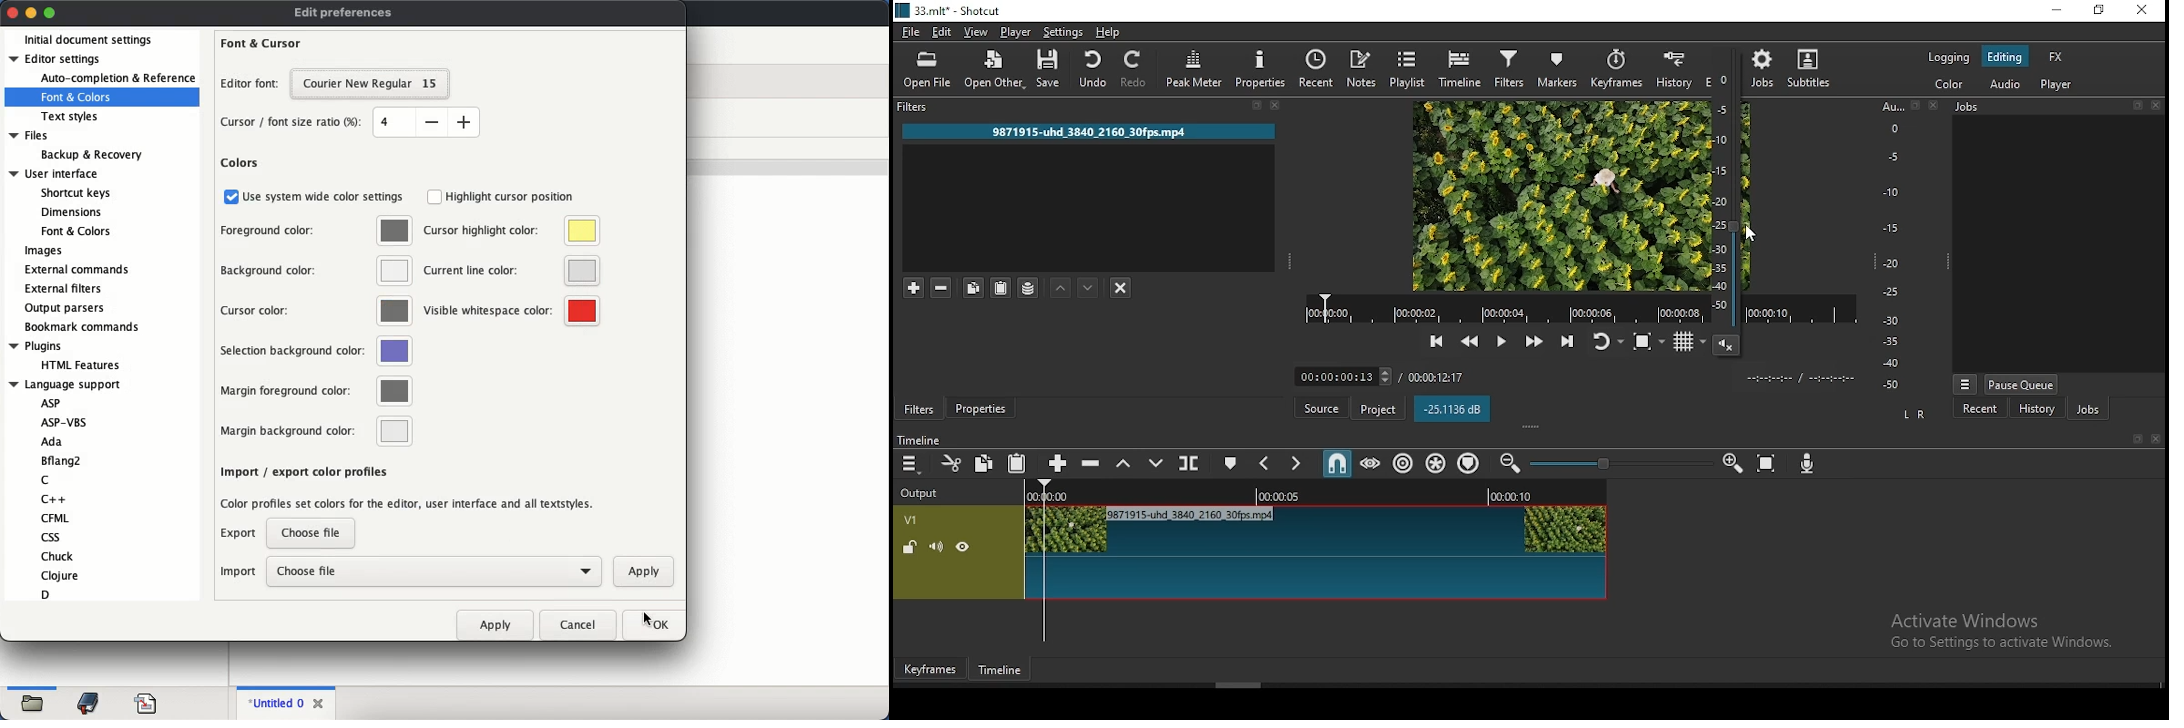 The width and height of the screenshot is (2184, 728). Describe the element at coordinates (2056, 84) in the screenshot. I see `player` at that location.